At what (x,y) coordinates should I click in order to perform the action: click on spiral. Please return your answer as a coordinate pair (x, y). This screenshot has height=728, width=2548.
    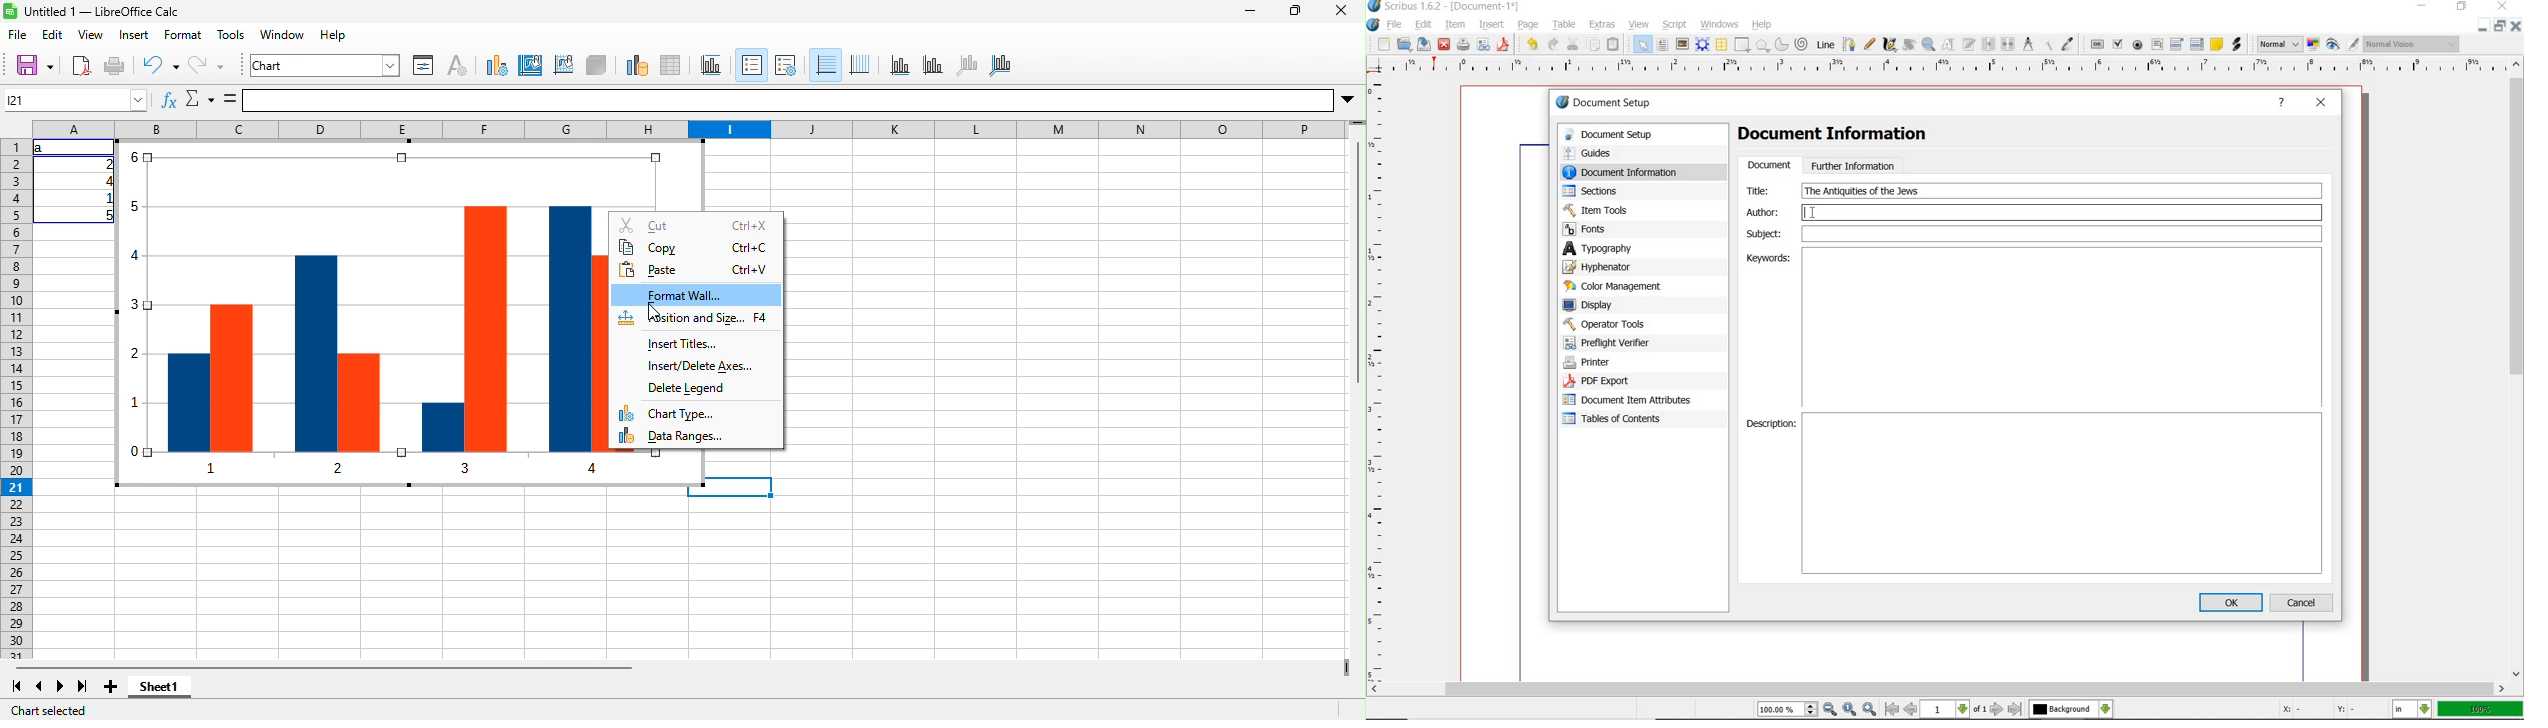
    Looking at the image, I should click on (1803, 43).